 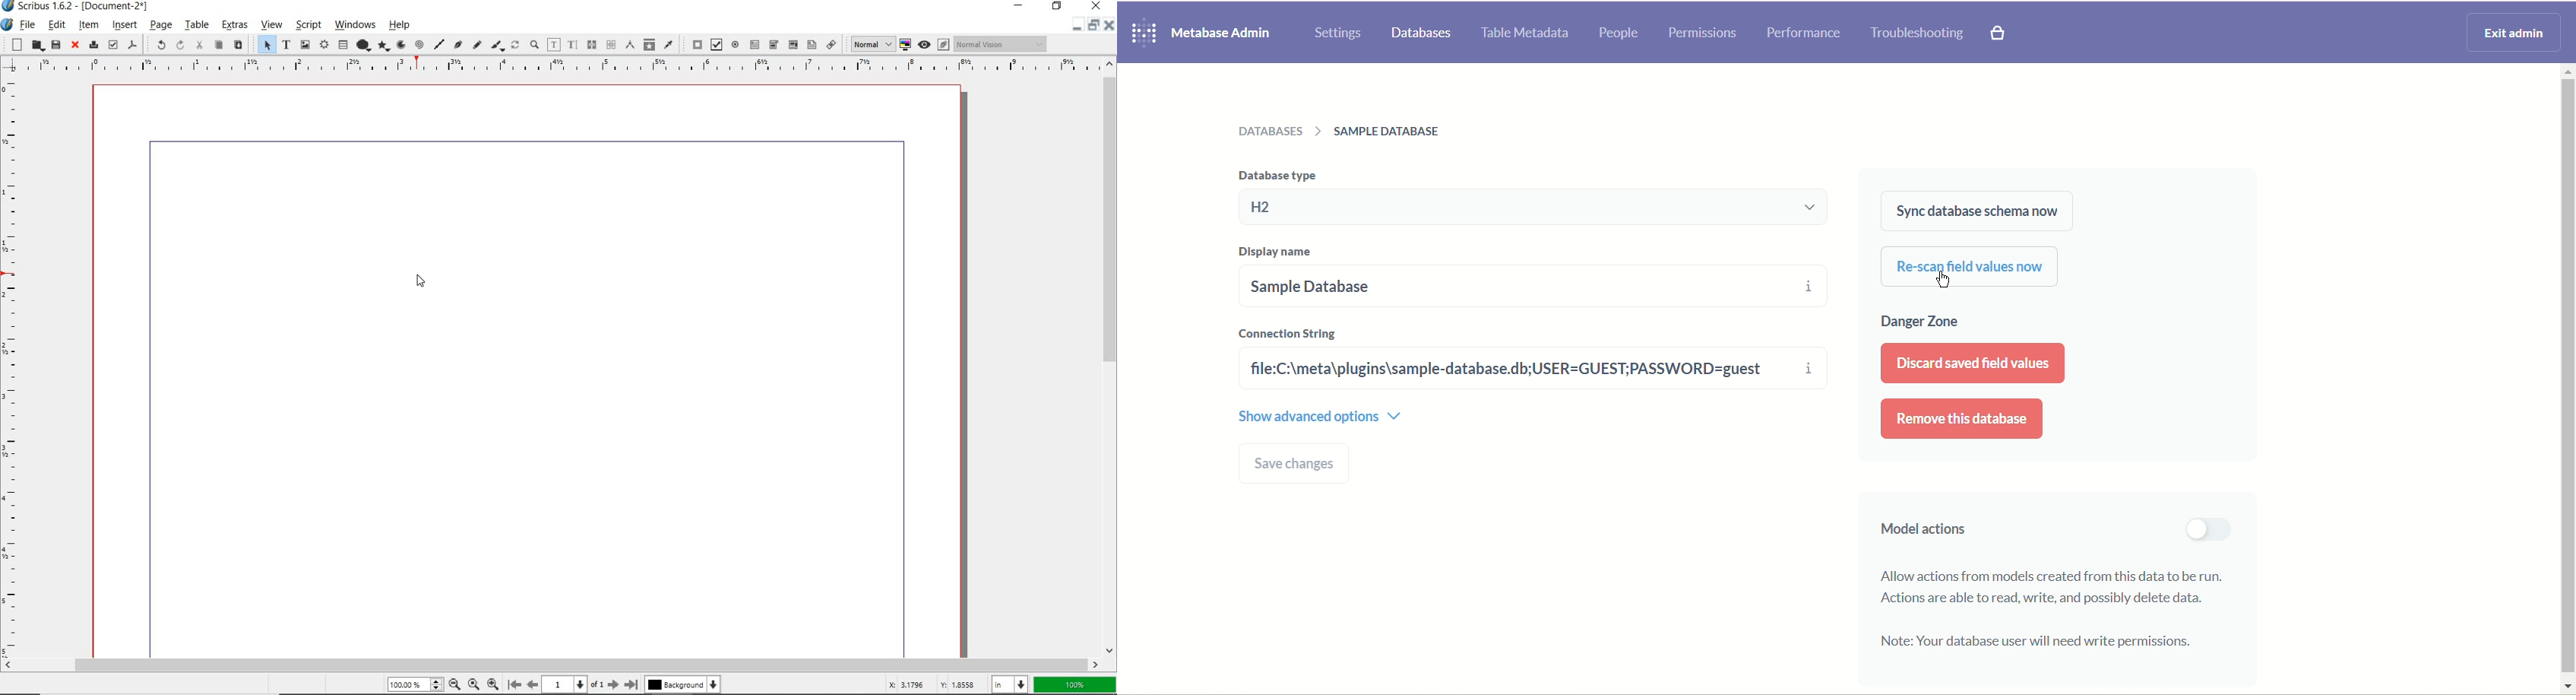 I want to click on ruler, so click(x=558, y=67).